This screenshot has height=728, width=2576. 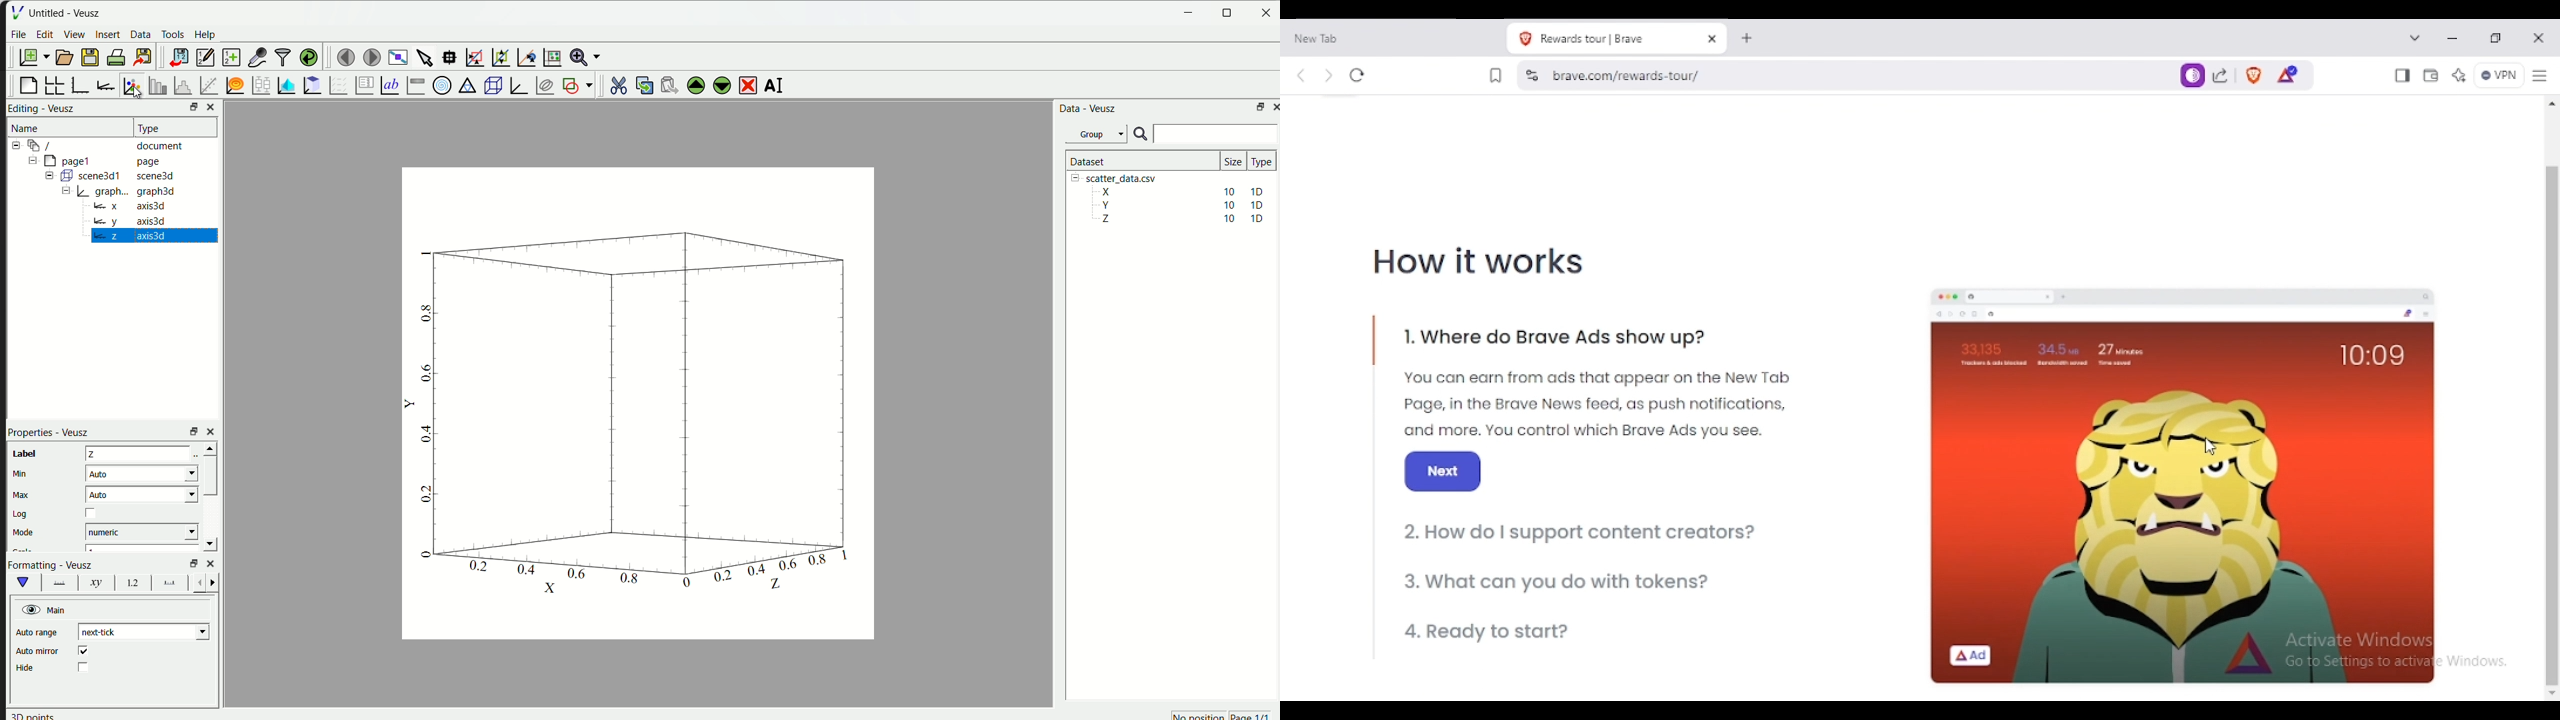 What do you see at coordinates (2415, 37) in the screenshot?
I see `search tabs` at bounding box center [2415, 37].